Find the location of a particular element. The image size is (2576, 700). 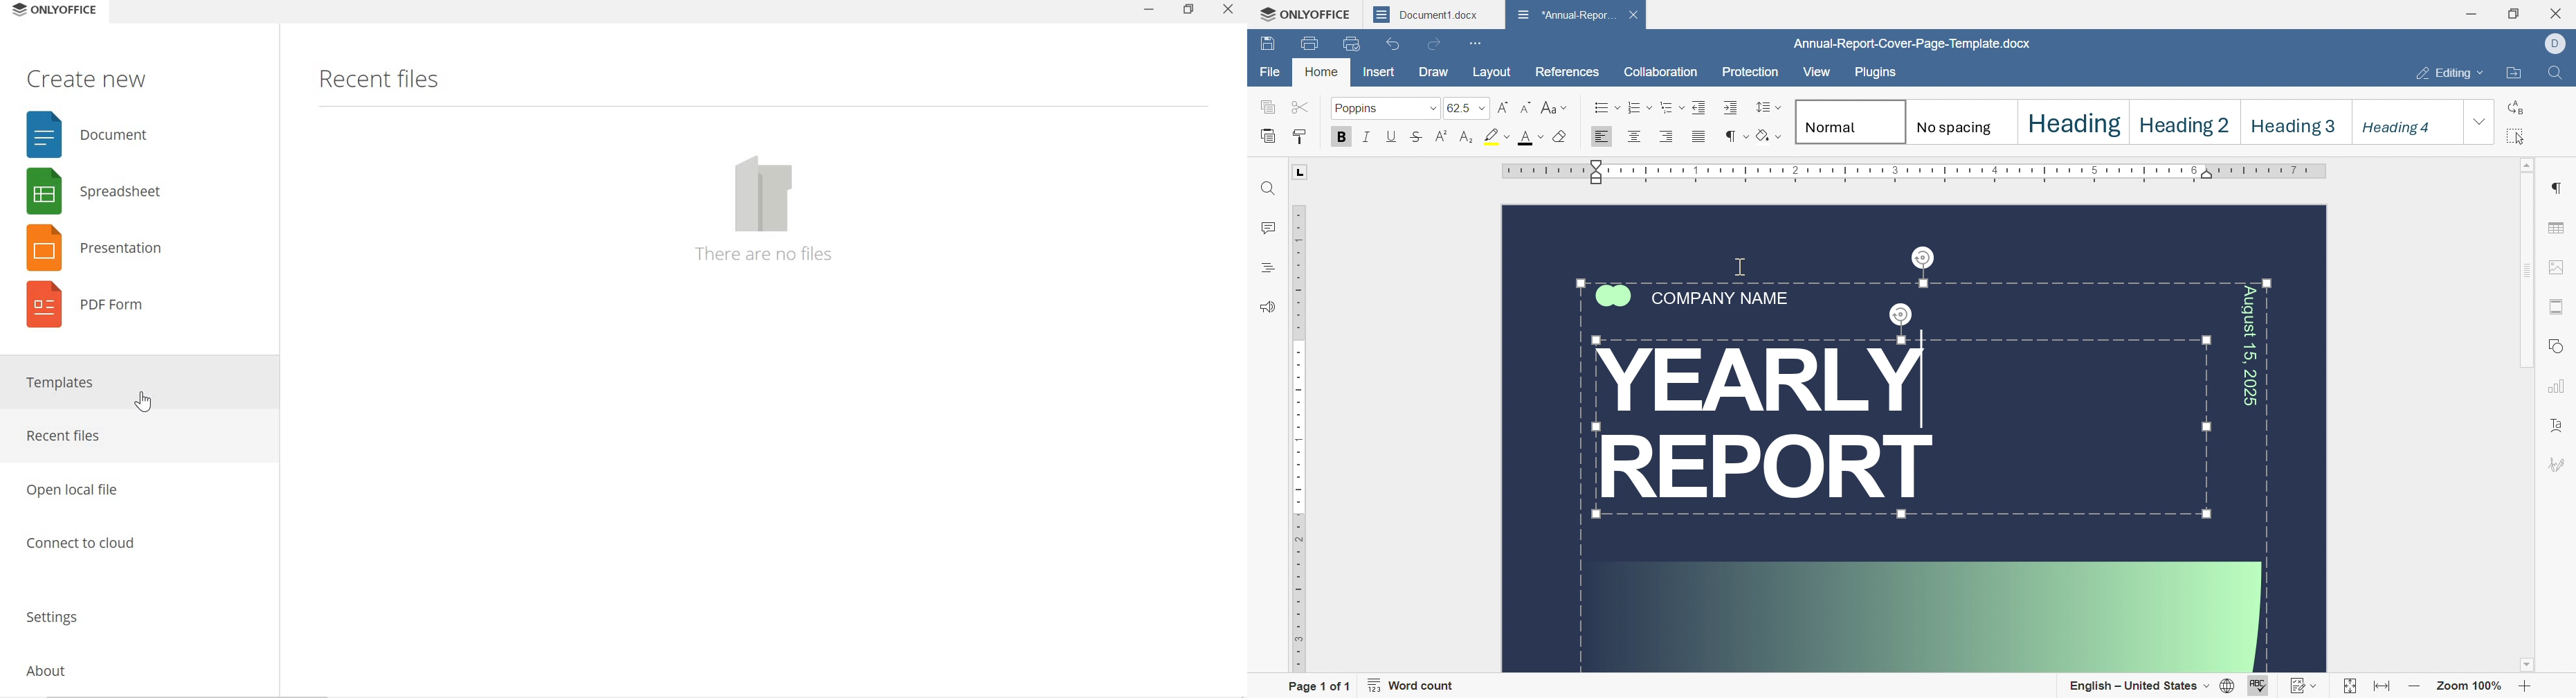

recent files is located at coordinates (378, 79).